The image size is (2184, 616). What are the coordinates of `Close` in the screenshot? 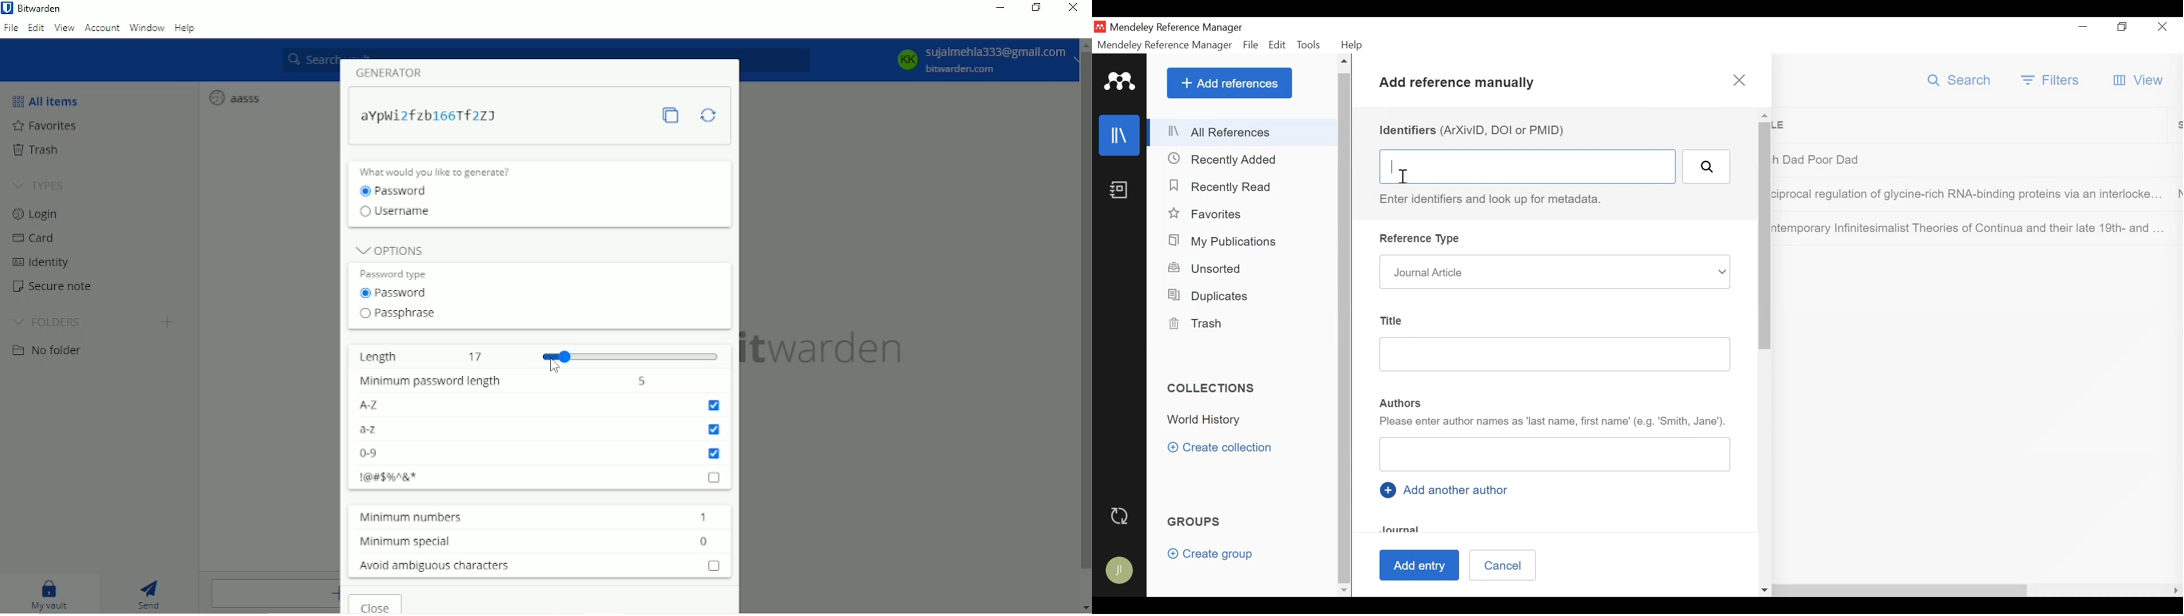 It's located at (1073, 8).